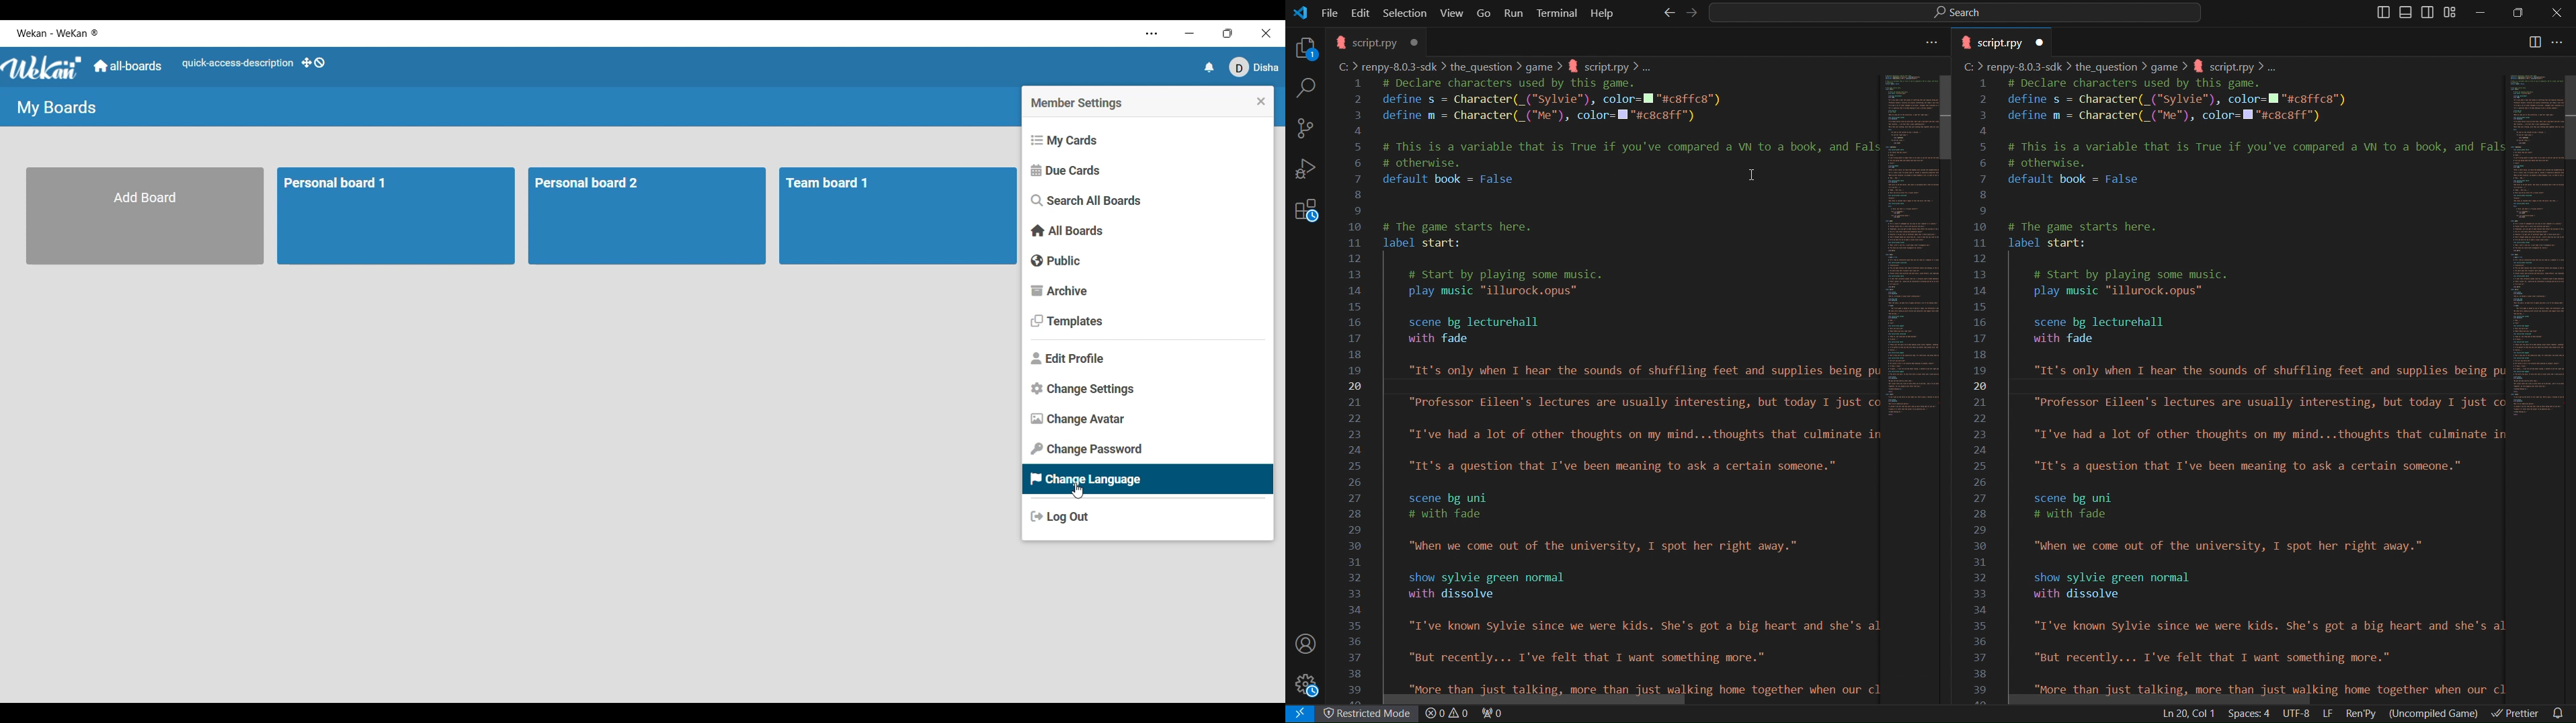  What do you see at coordinates (396, 215) in the screenshot?
I see `Personal board 1` at bounding box center [396, 215].